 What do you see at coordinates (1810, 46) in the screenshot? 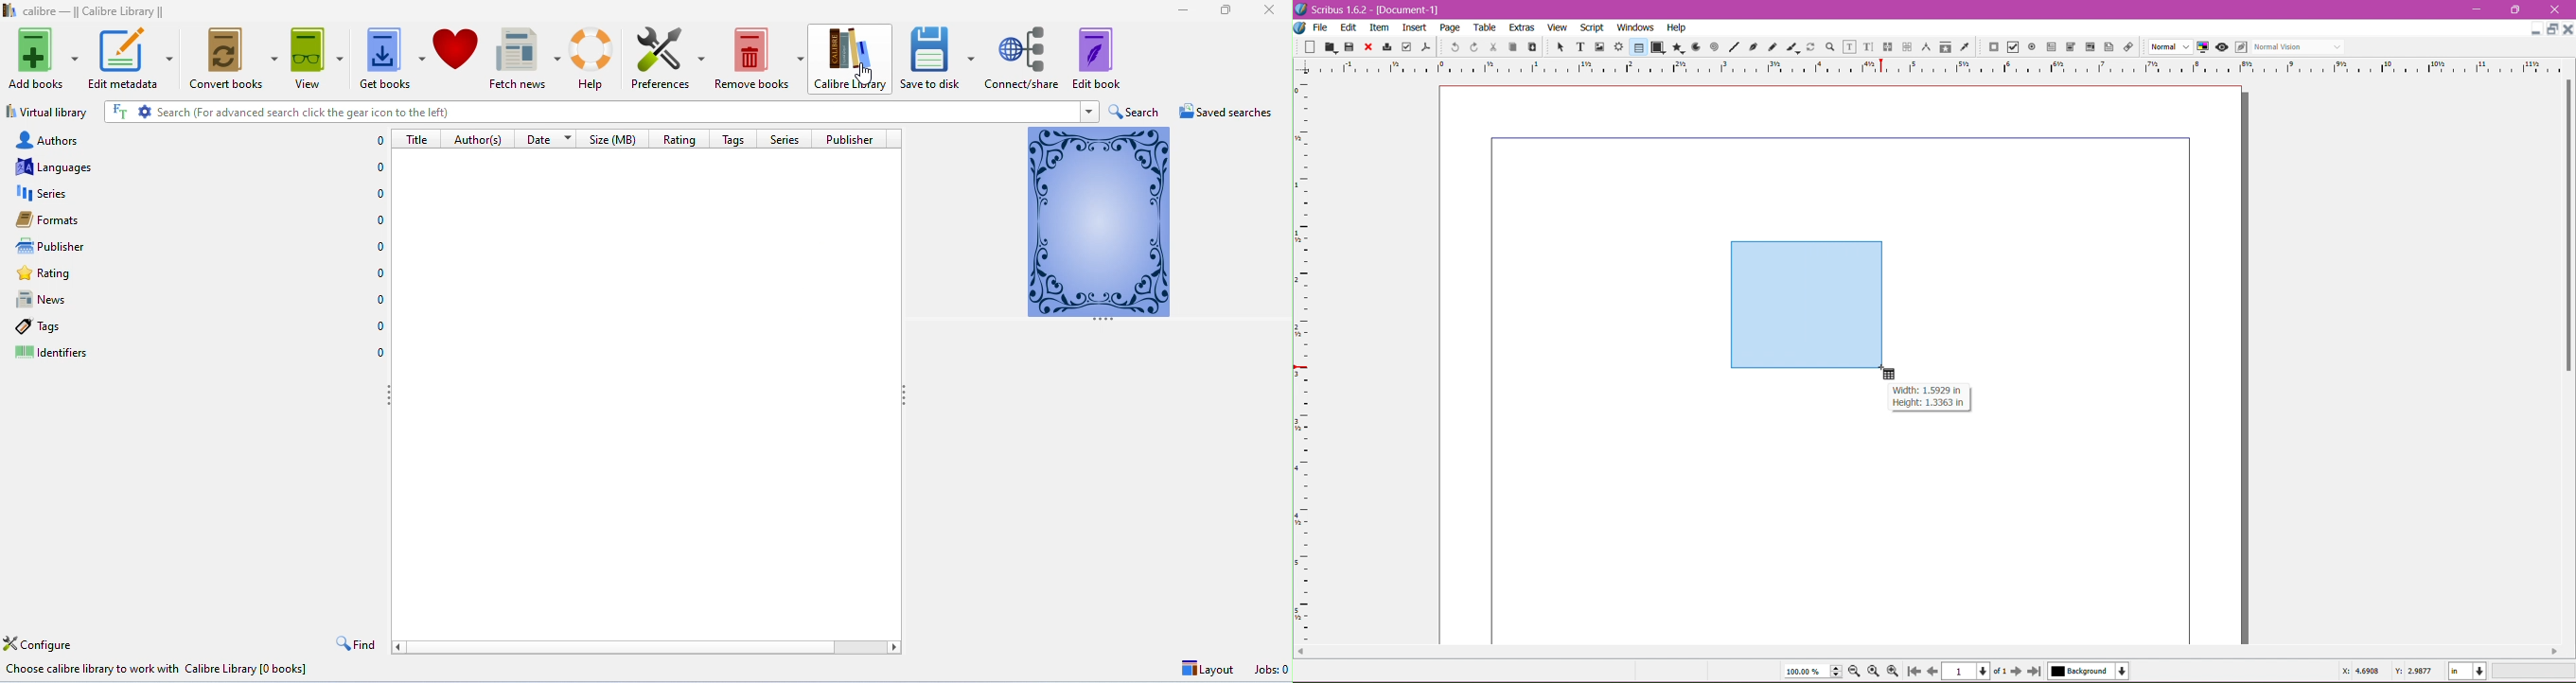
I see `Rotate Them` at bounding box center [1810, 46].